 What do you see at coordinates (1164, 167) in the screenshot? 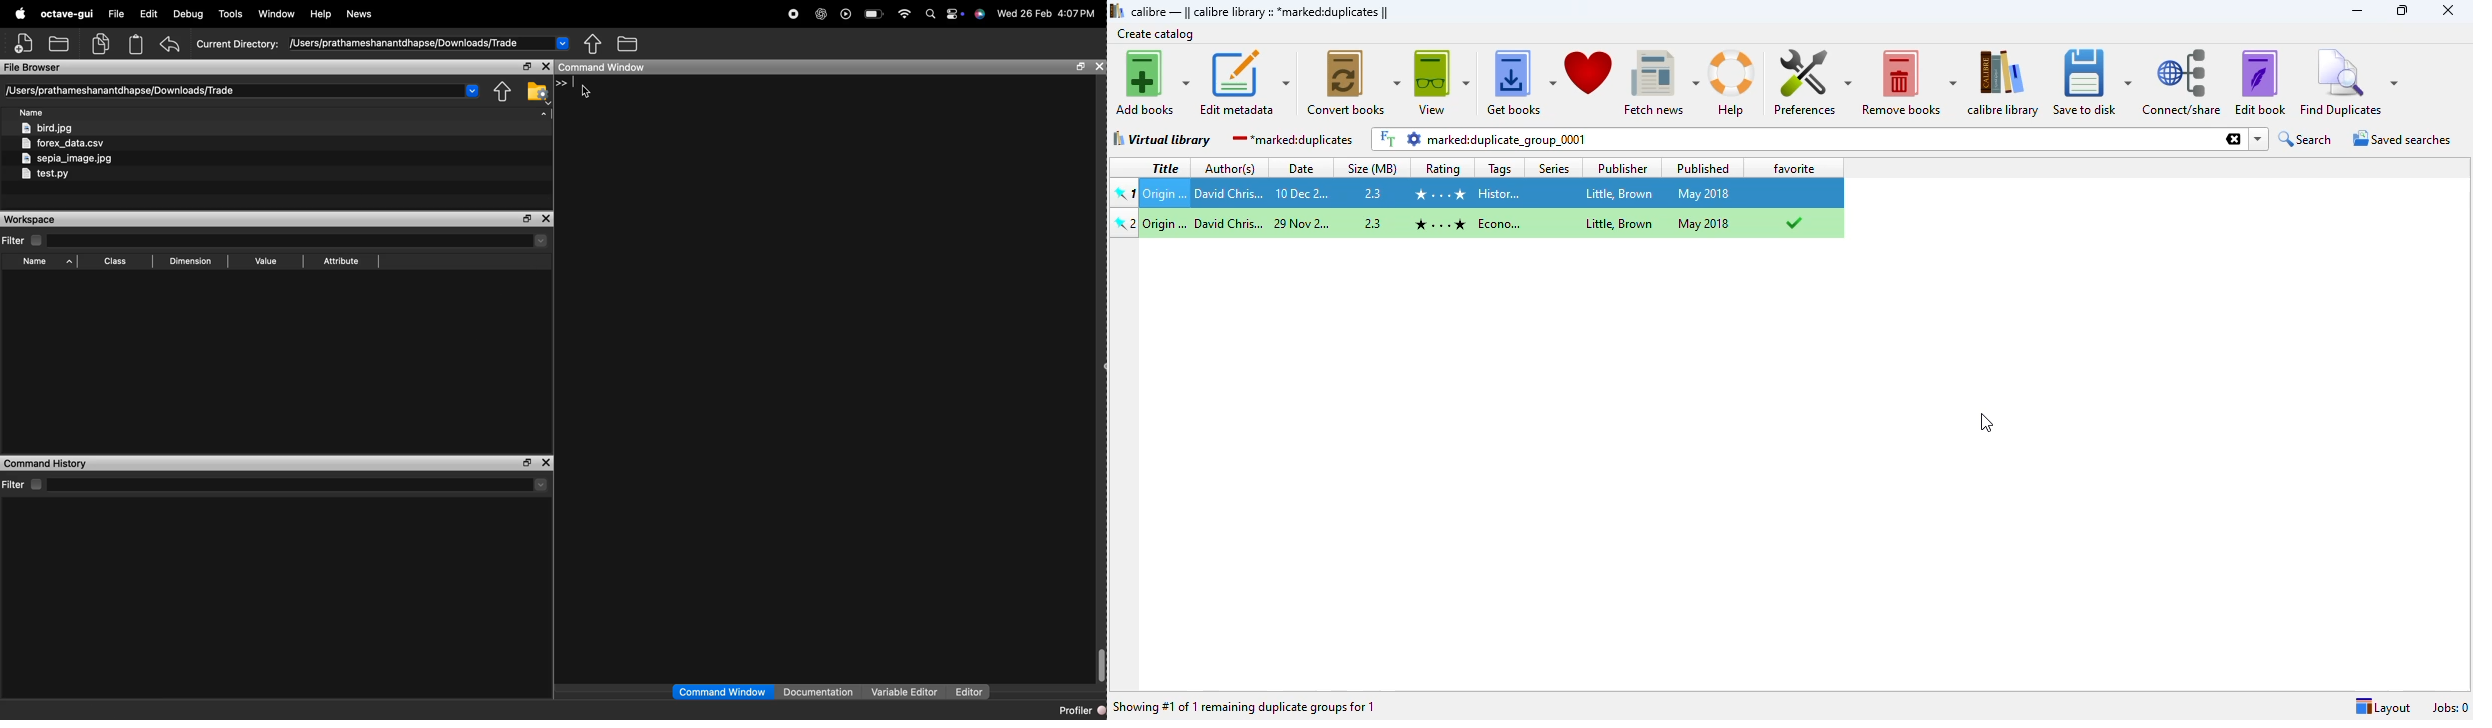
I see `title` at bounding box center [1164, 167].